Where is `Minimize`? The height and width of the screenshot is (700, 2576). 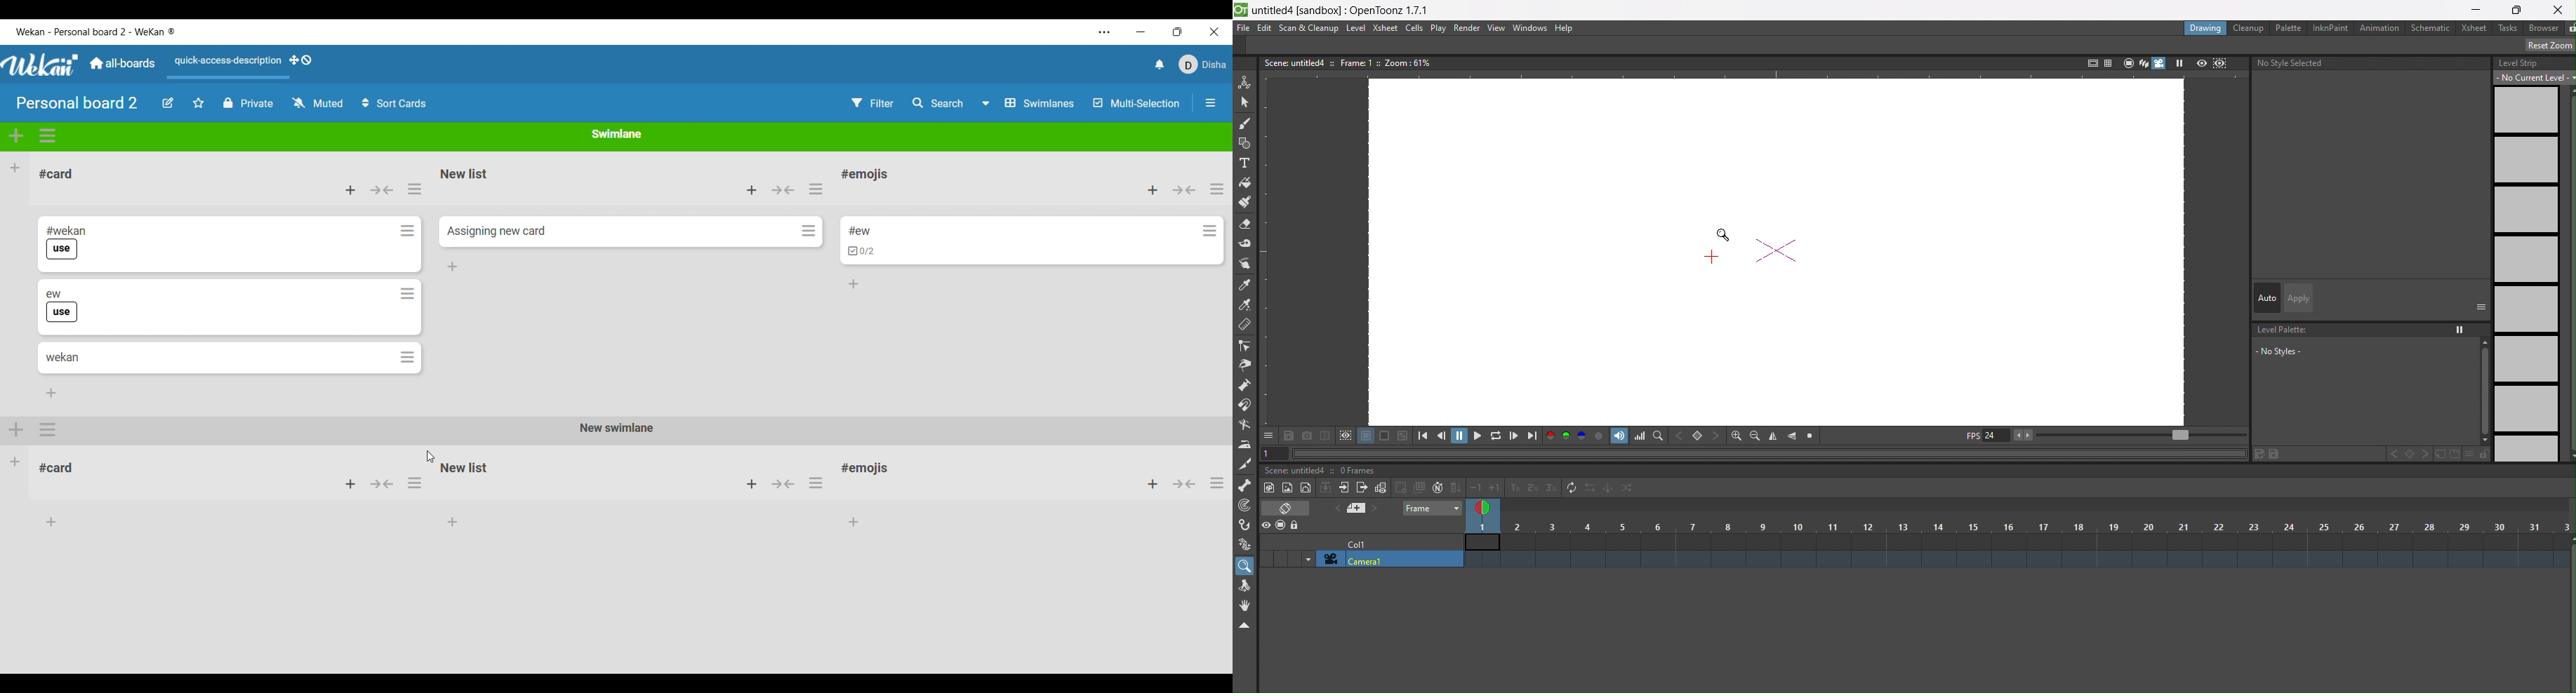 Minimize is located at coordinates (1141, 32).